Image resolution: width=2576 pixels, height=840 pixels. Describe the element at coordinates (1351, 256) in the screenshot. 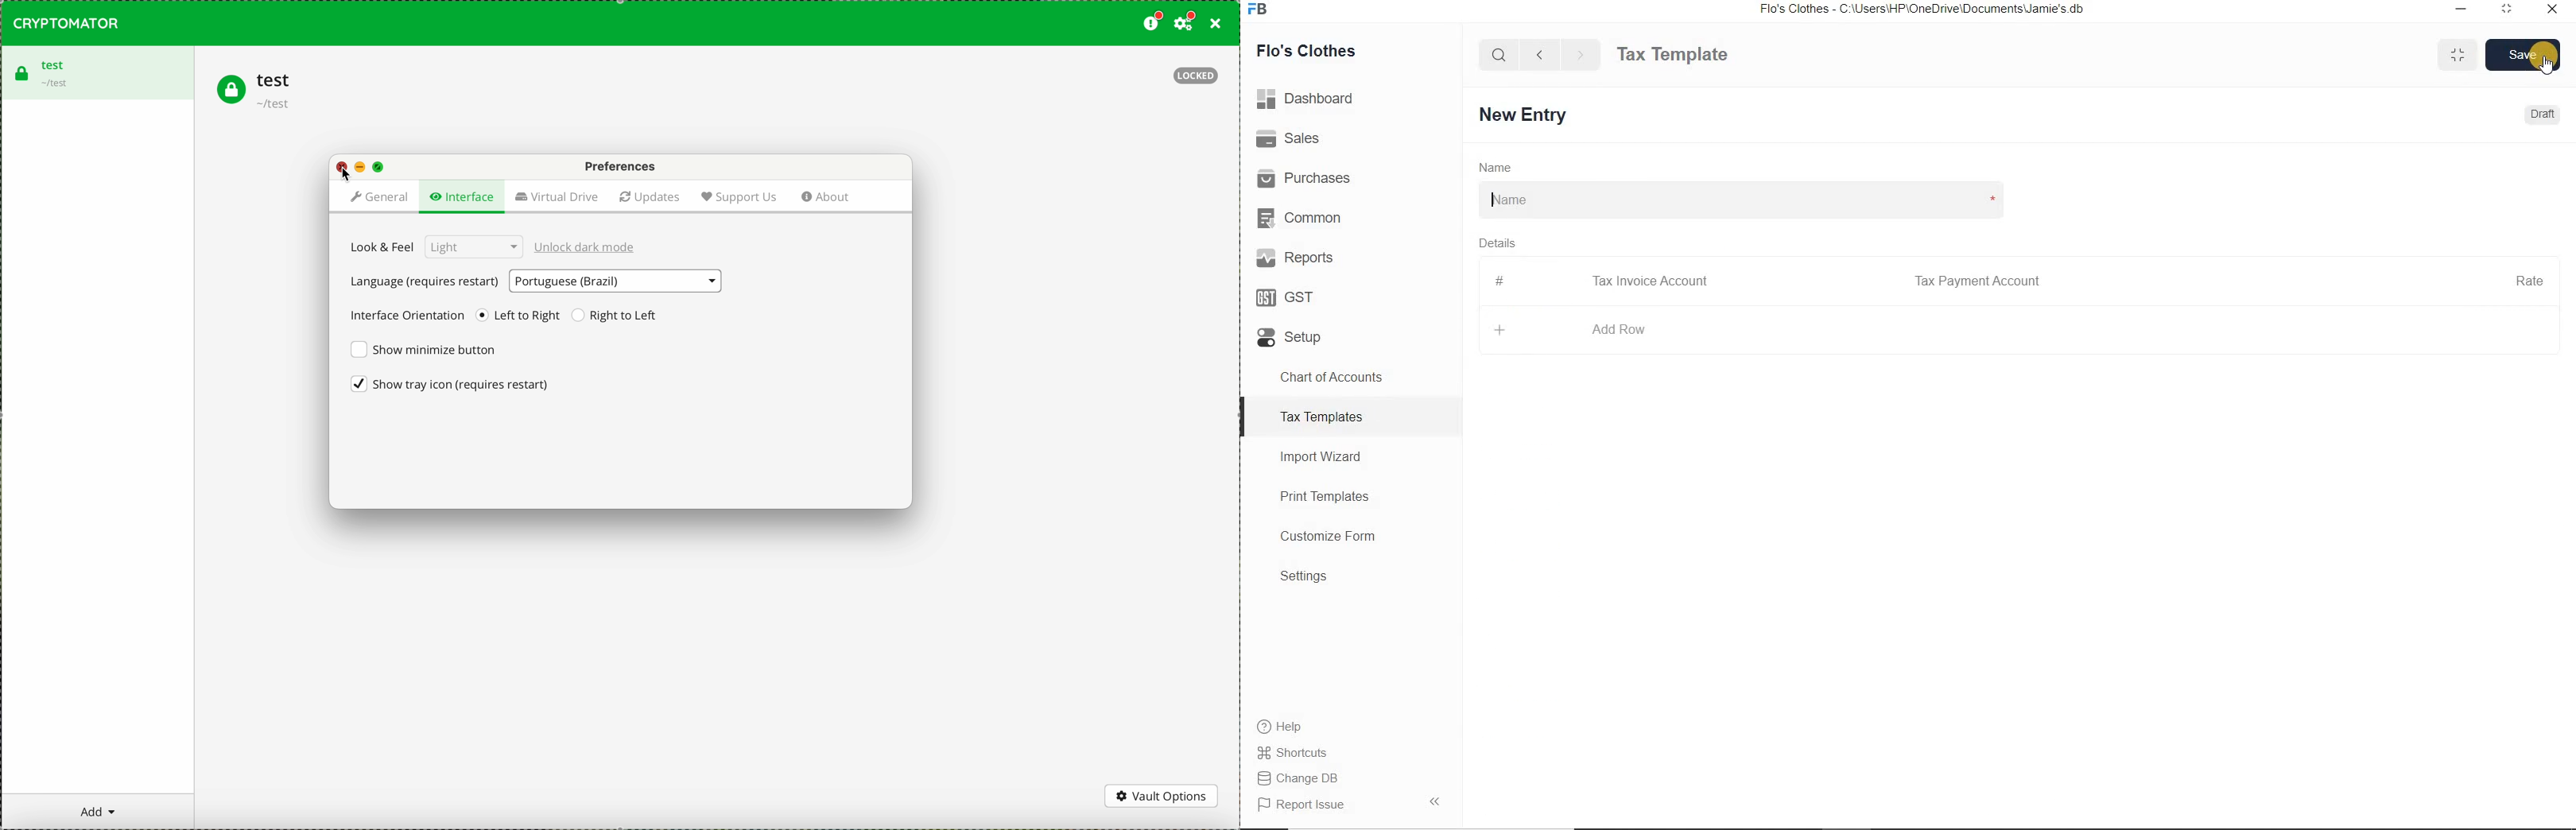

I see `Reports` at that location.